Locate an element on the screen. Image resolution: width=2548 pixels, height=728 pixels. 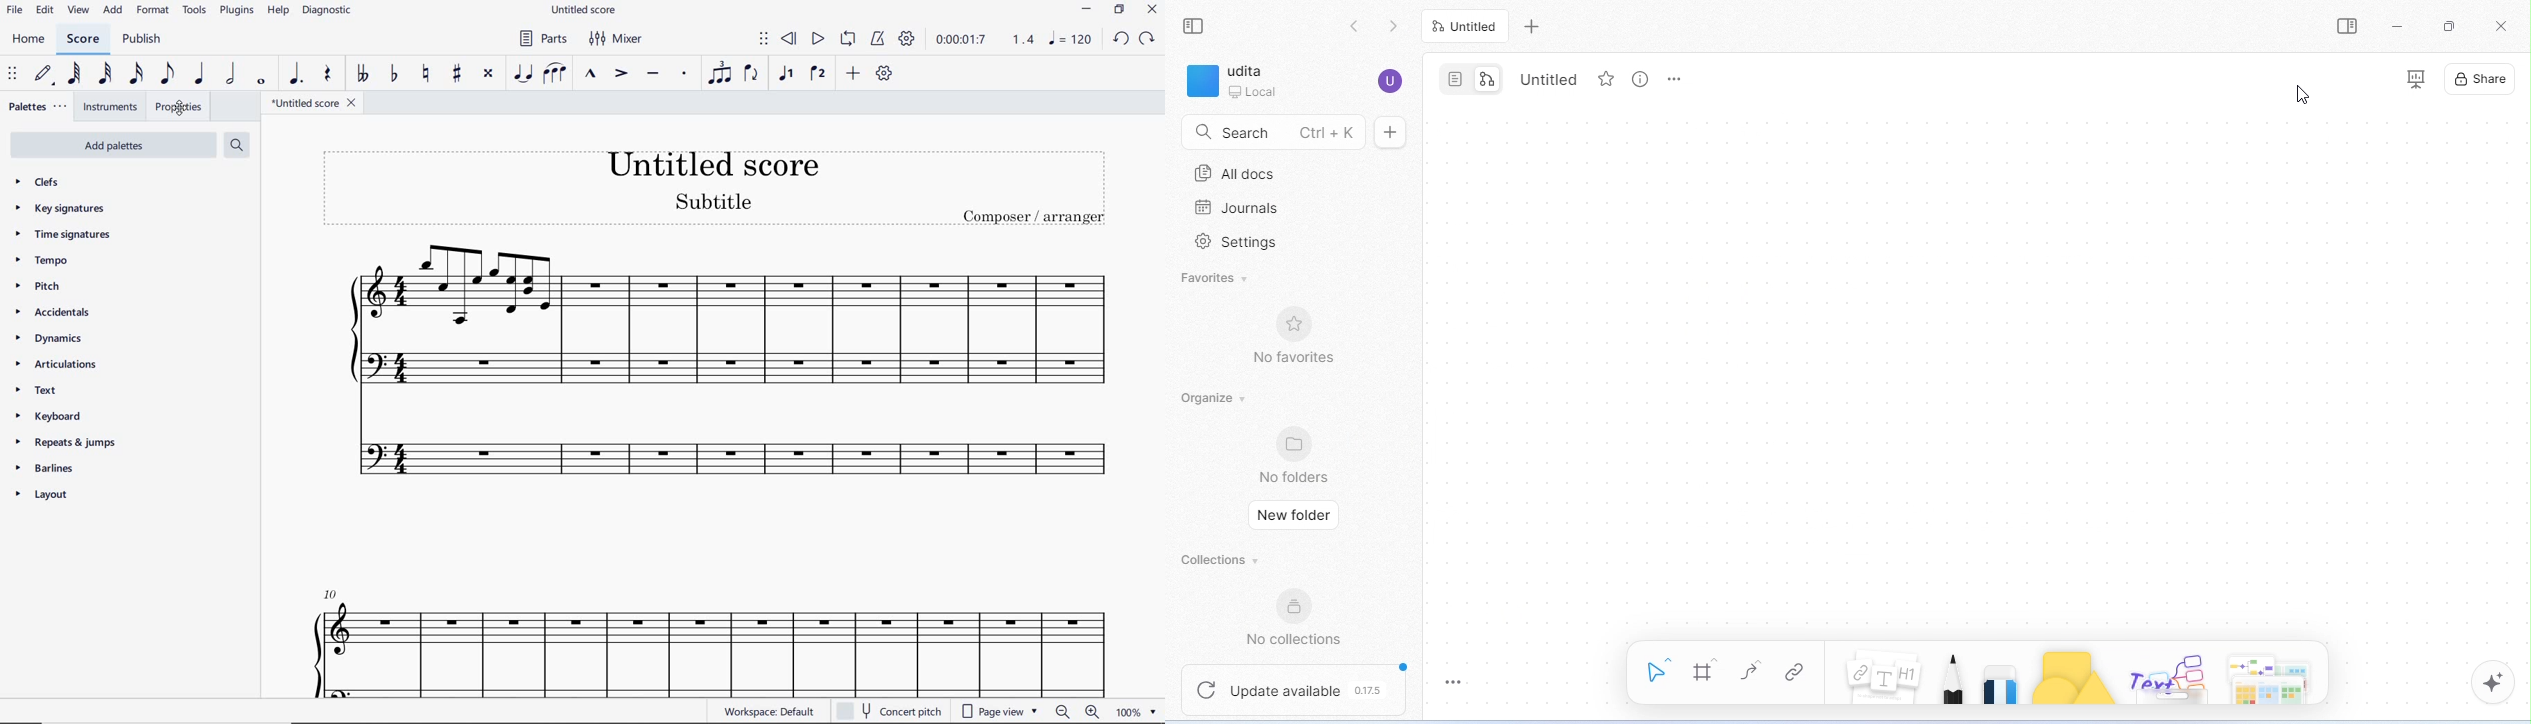
all docs is located at coordinates (1240, 174).